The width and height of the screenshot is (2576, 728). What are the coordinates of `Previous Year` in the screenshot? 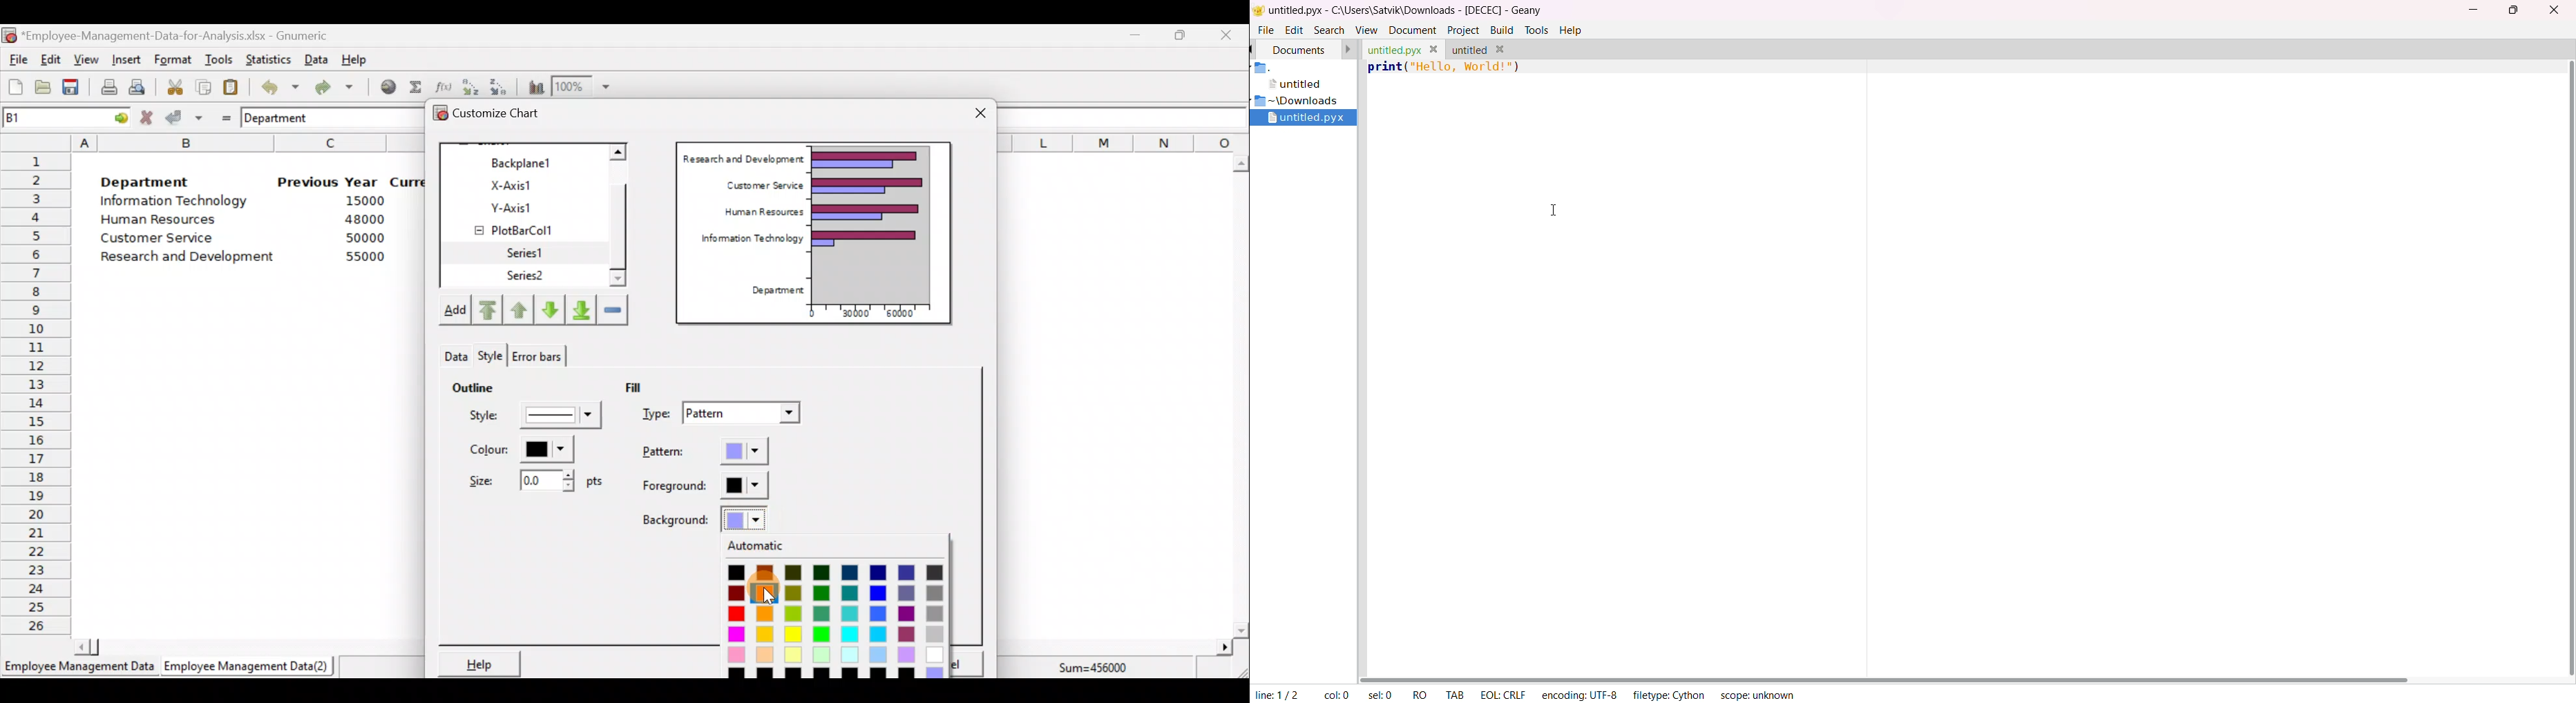 It's located at (328, 182).